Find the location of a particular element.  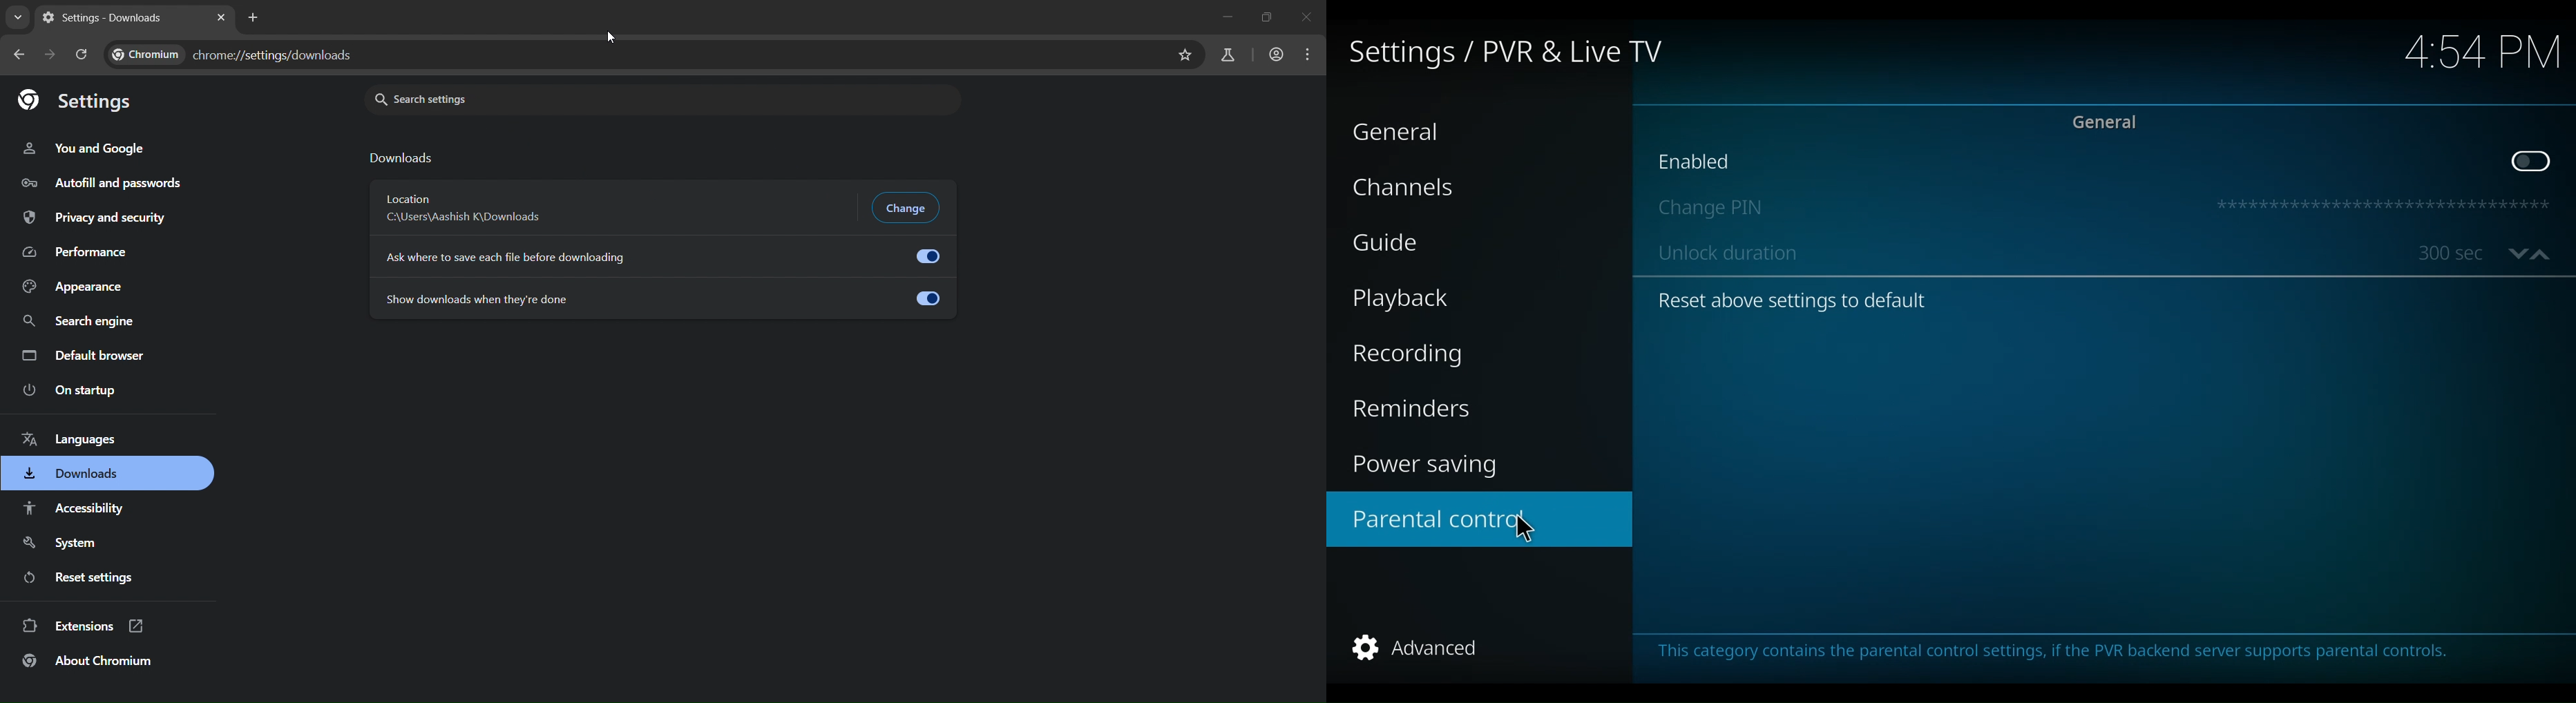

Guide is located at coordinates (1388, 242).